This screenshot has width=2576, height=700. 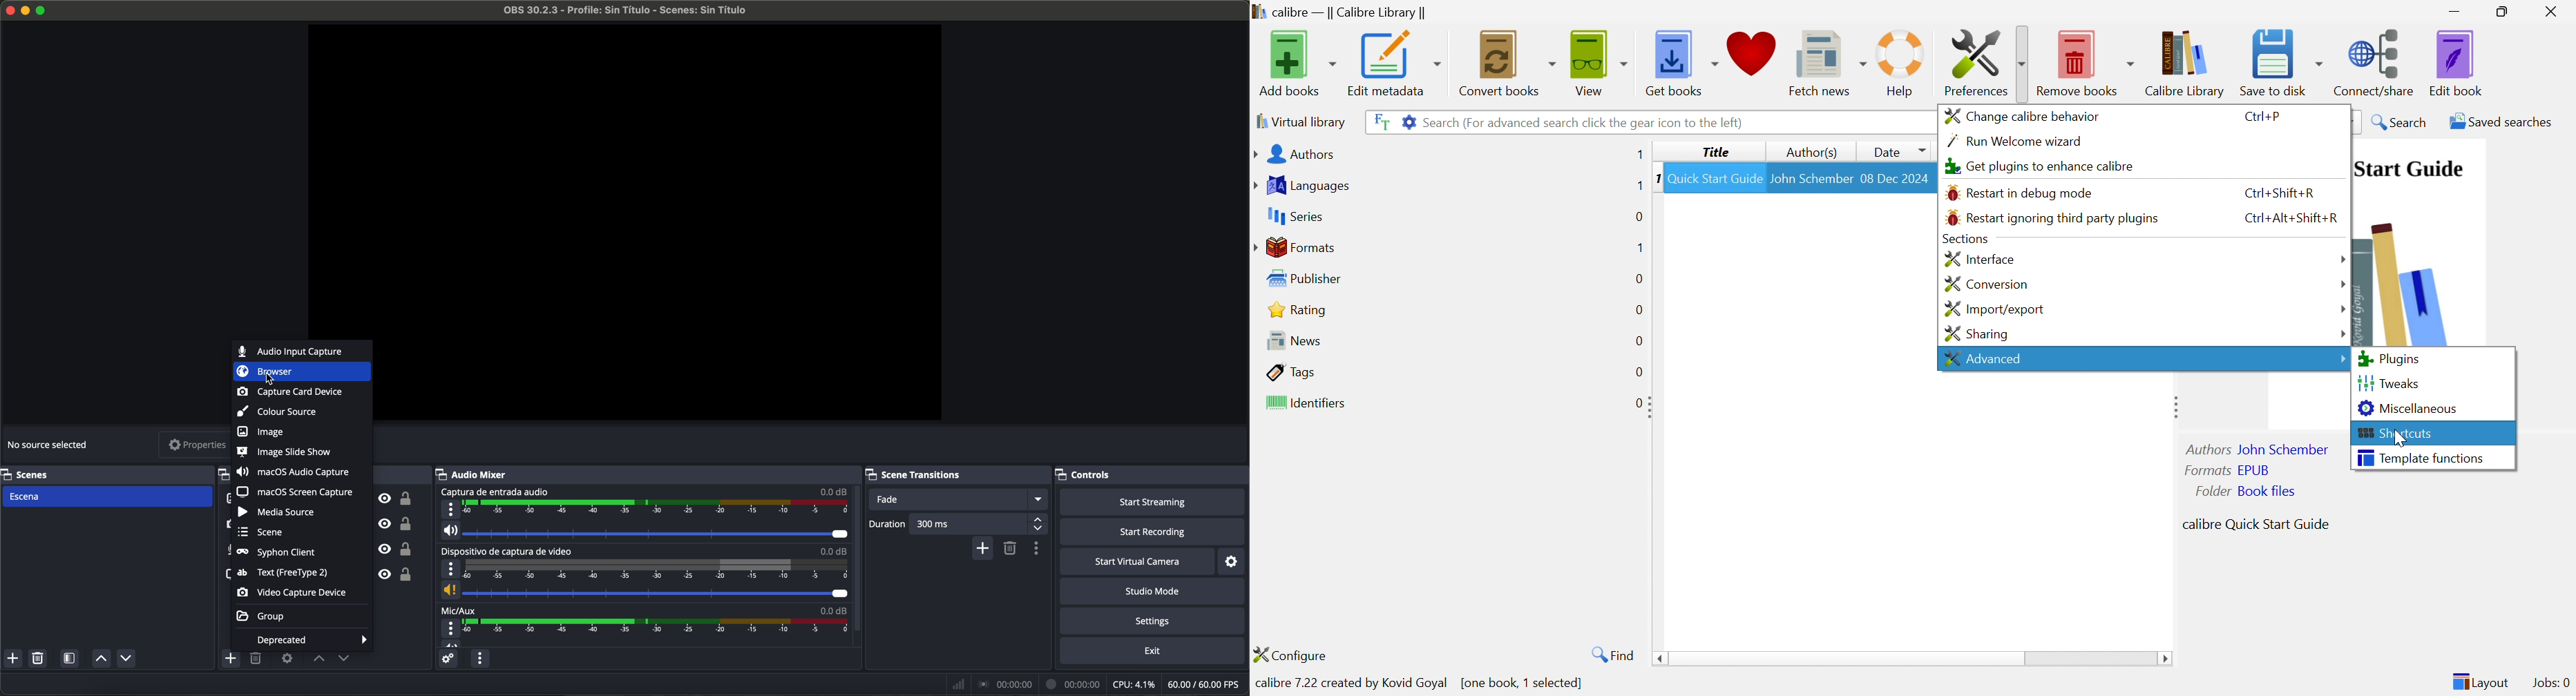 What do you see at coordinates (1098, 684) in the screenshot?
I see `data` at bounding box center [1098, 684].